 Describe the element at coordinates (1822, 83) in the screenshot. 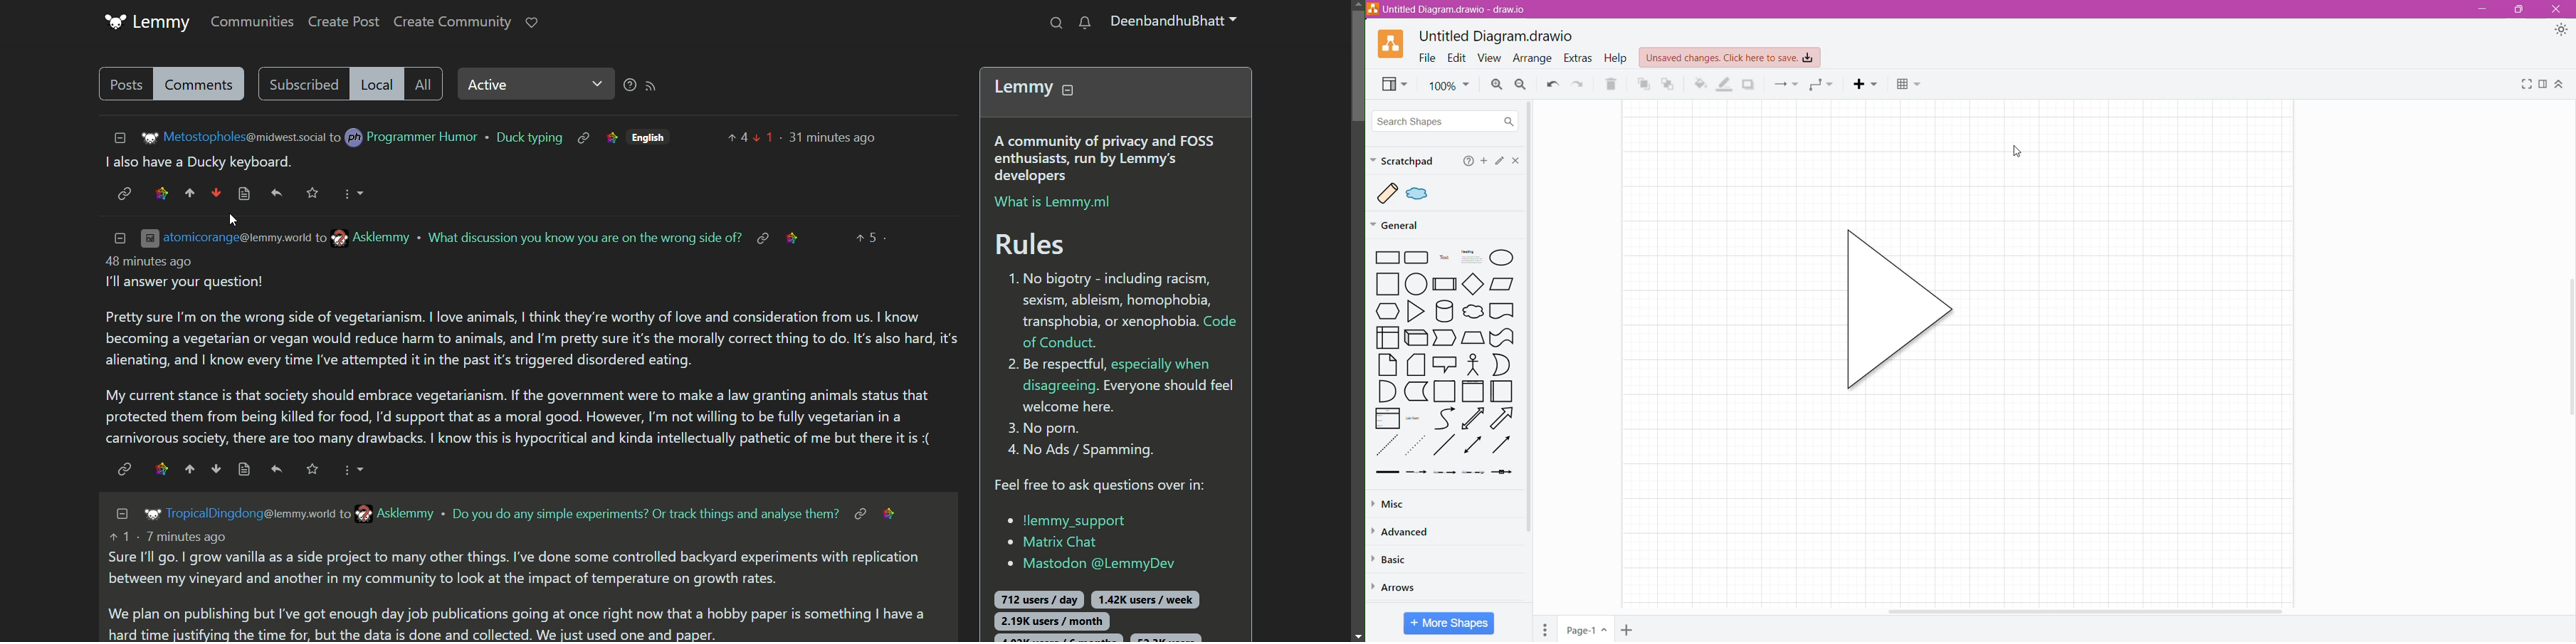

I see `Waypoints` at that location.